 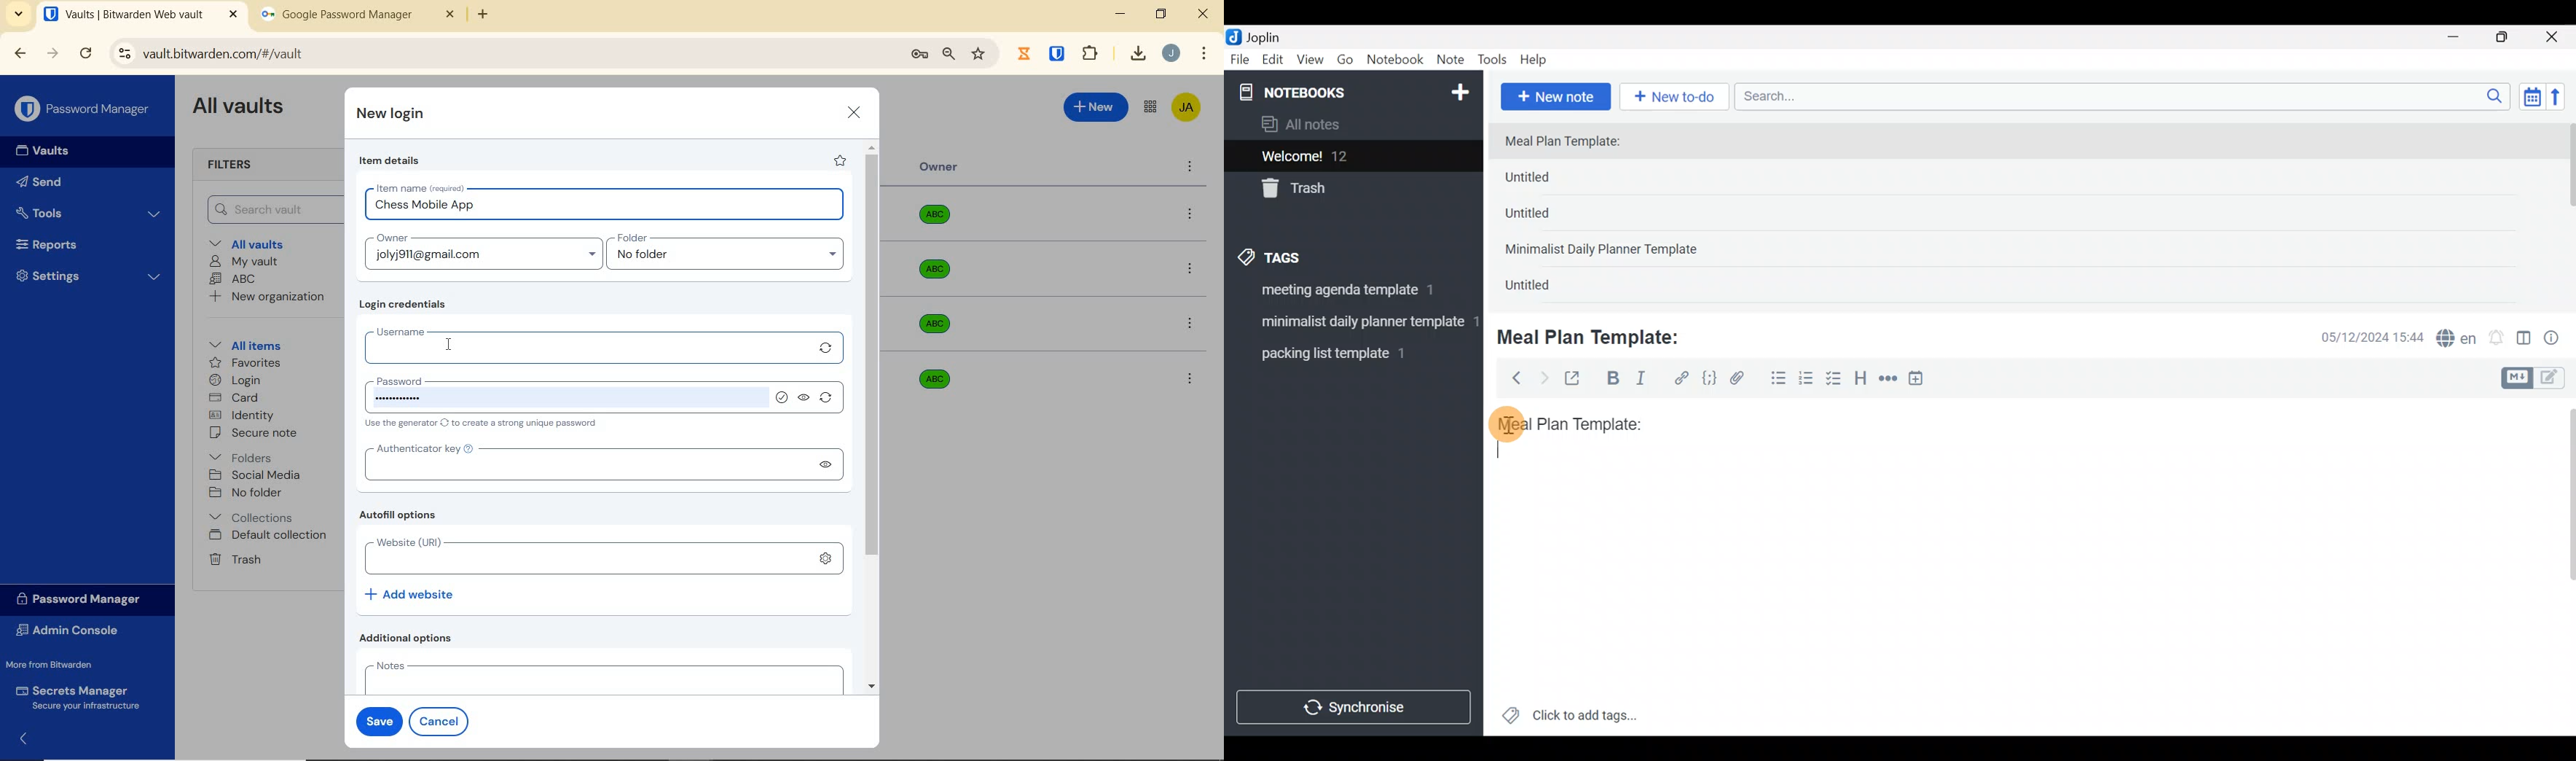 I want to click on more option, so click(x=1190, y=168).